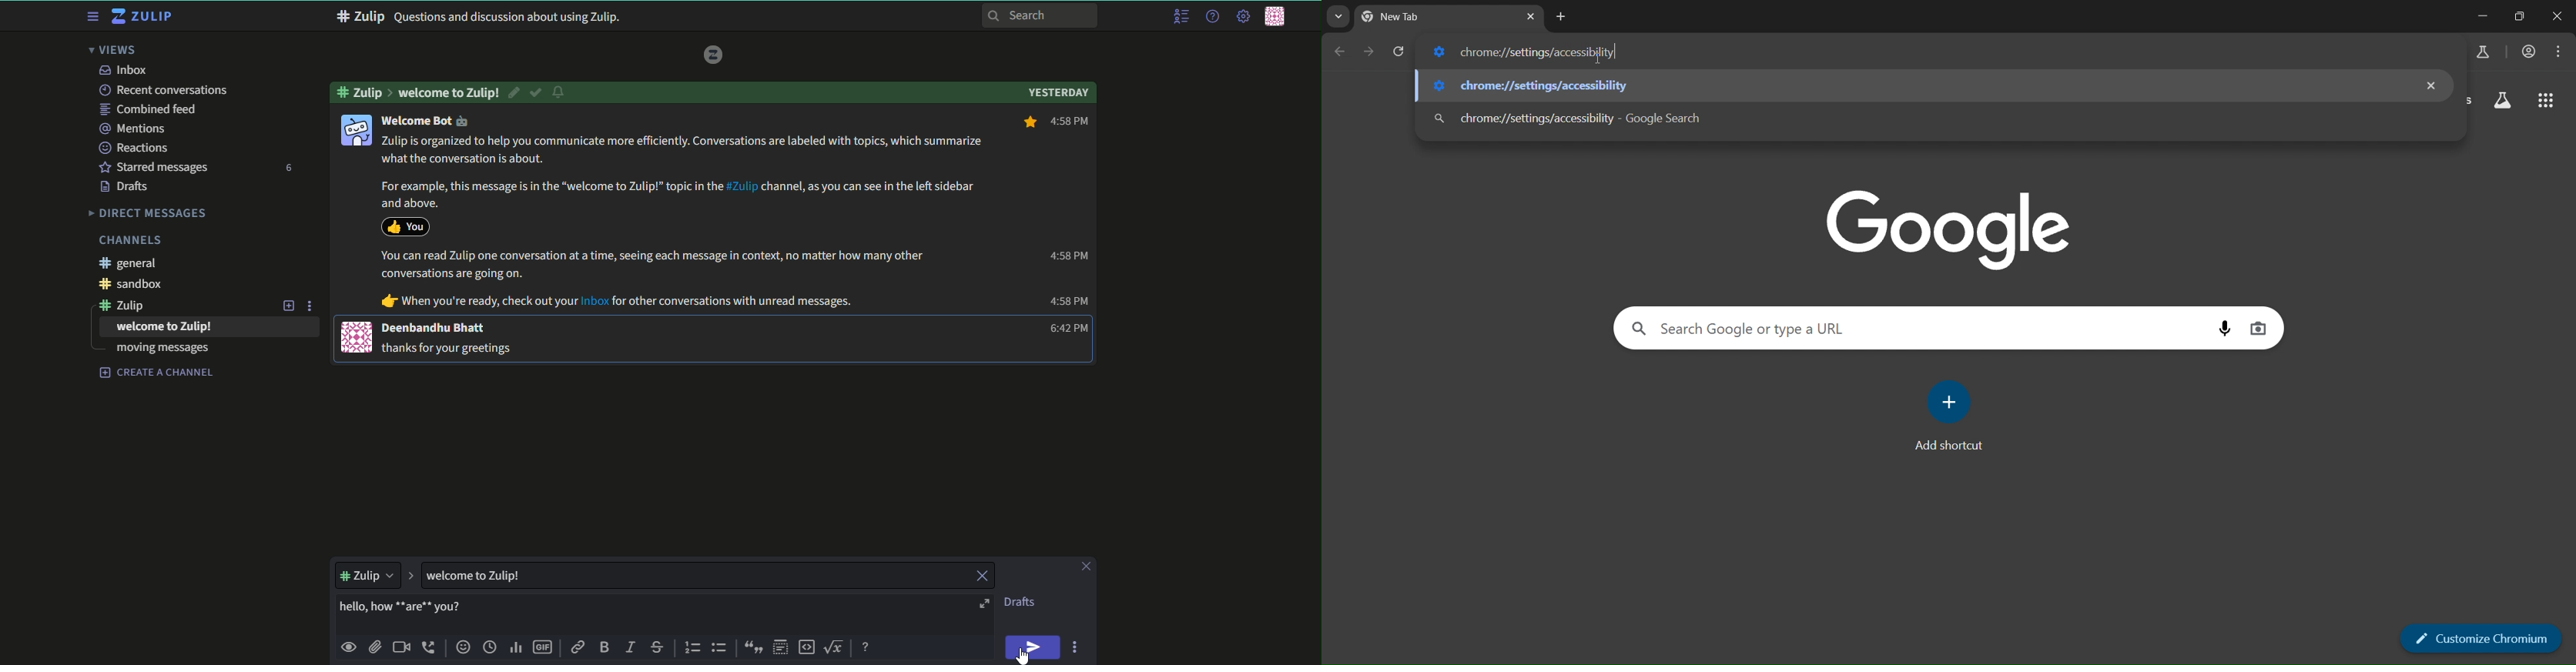 The image size is (2576, 672). I want to click on quote, so click(751, 647).